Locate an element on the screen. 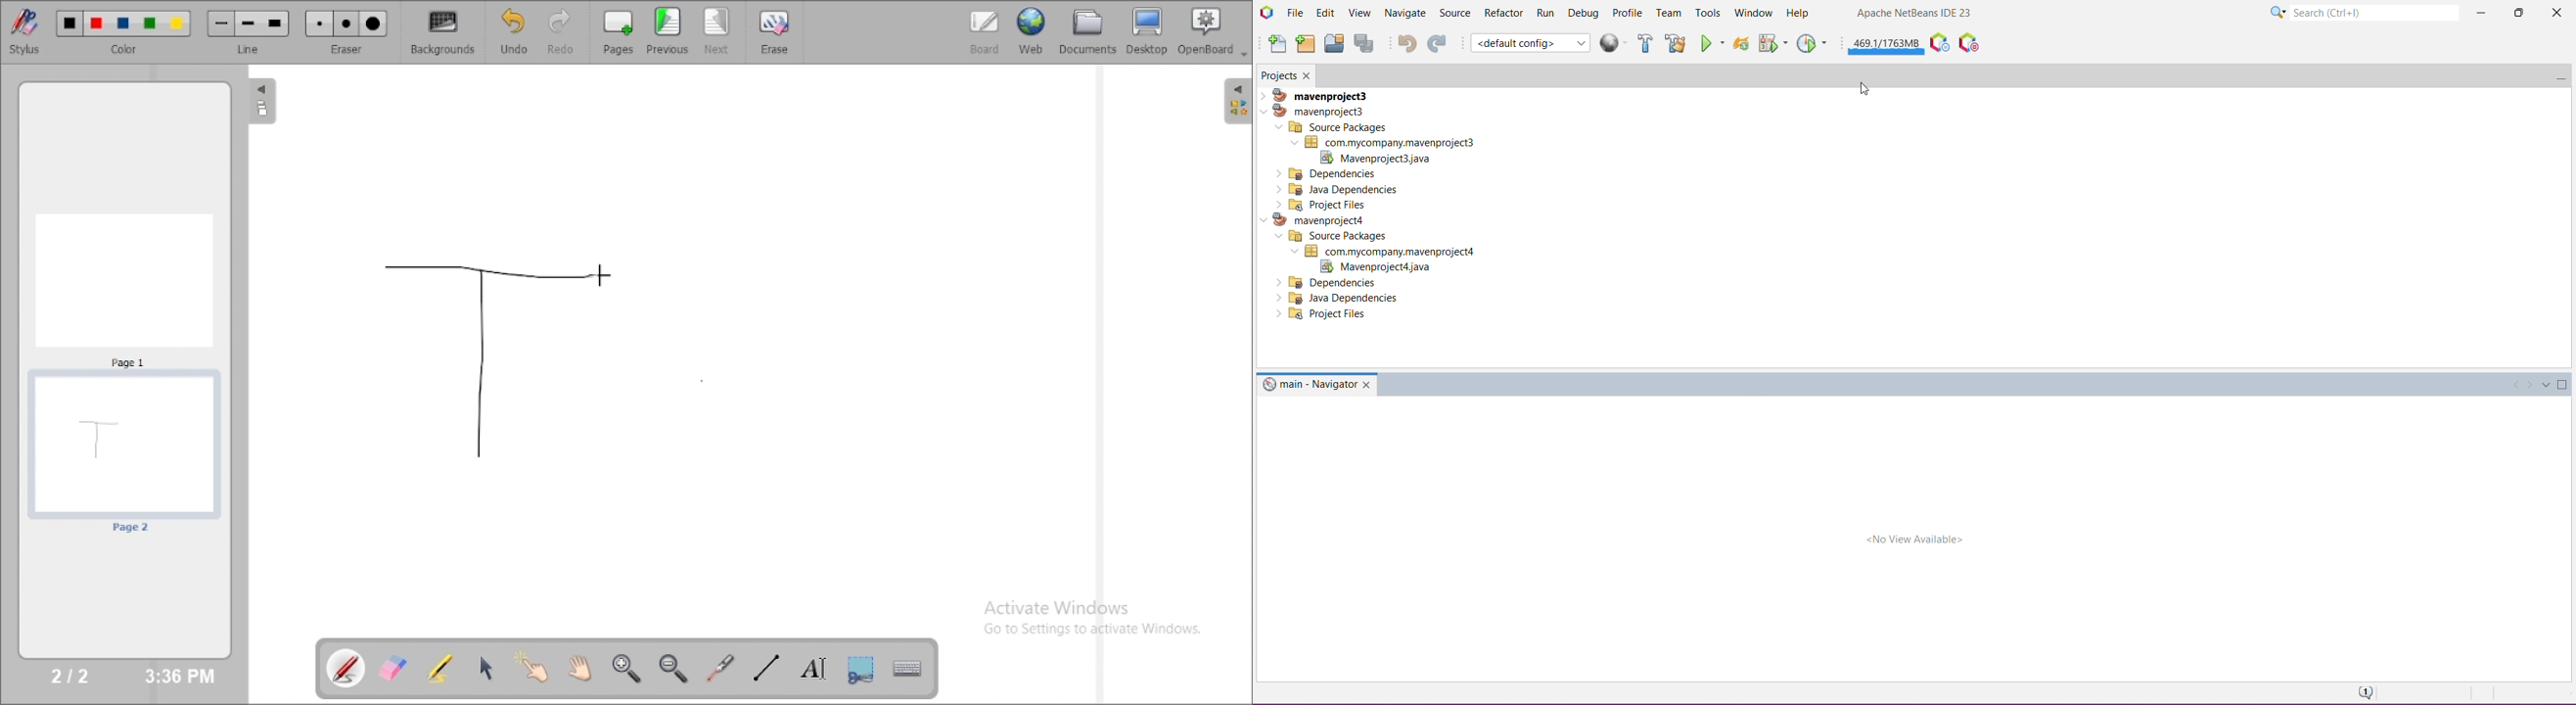  zoom in is located at coordinates (625, 669).